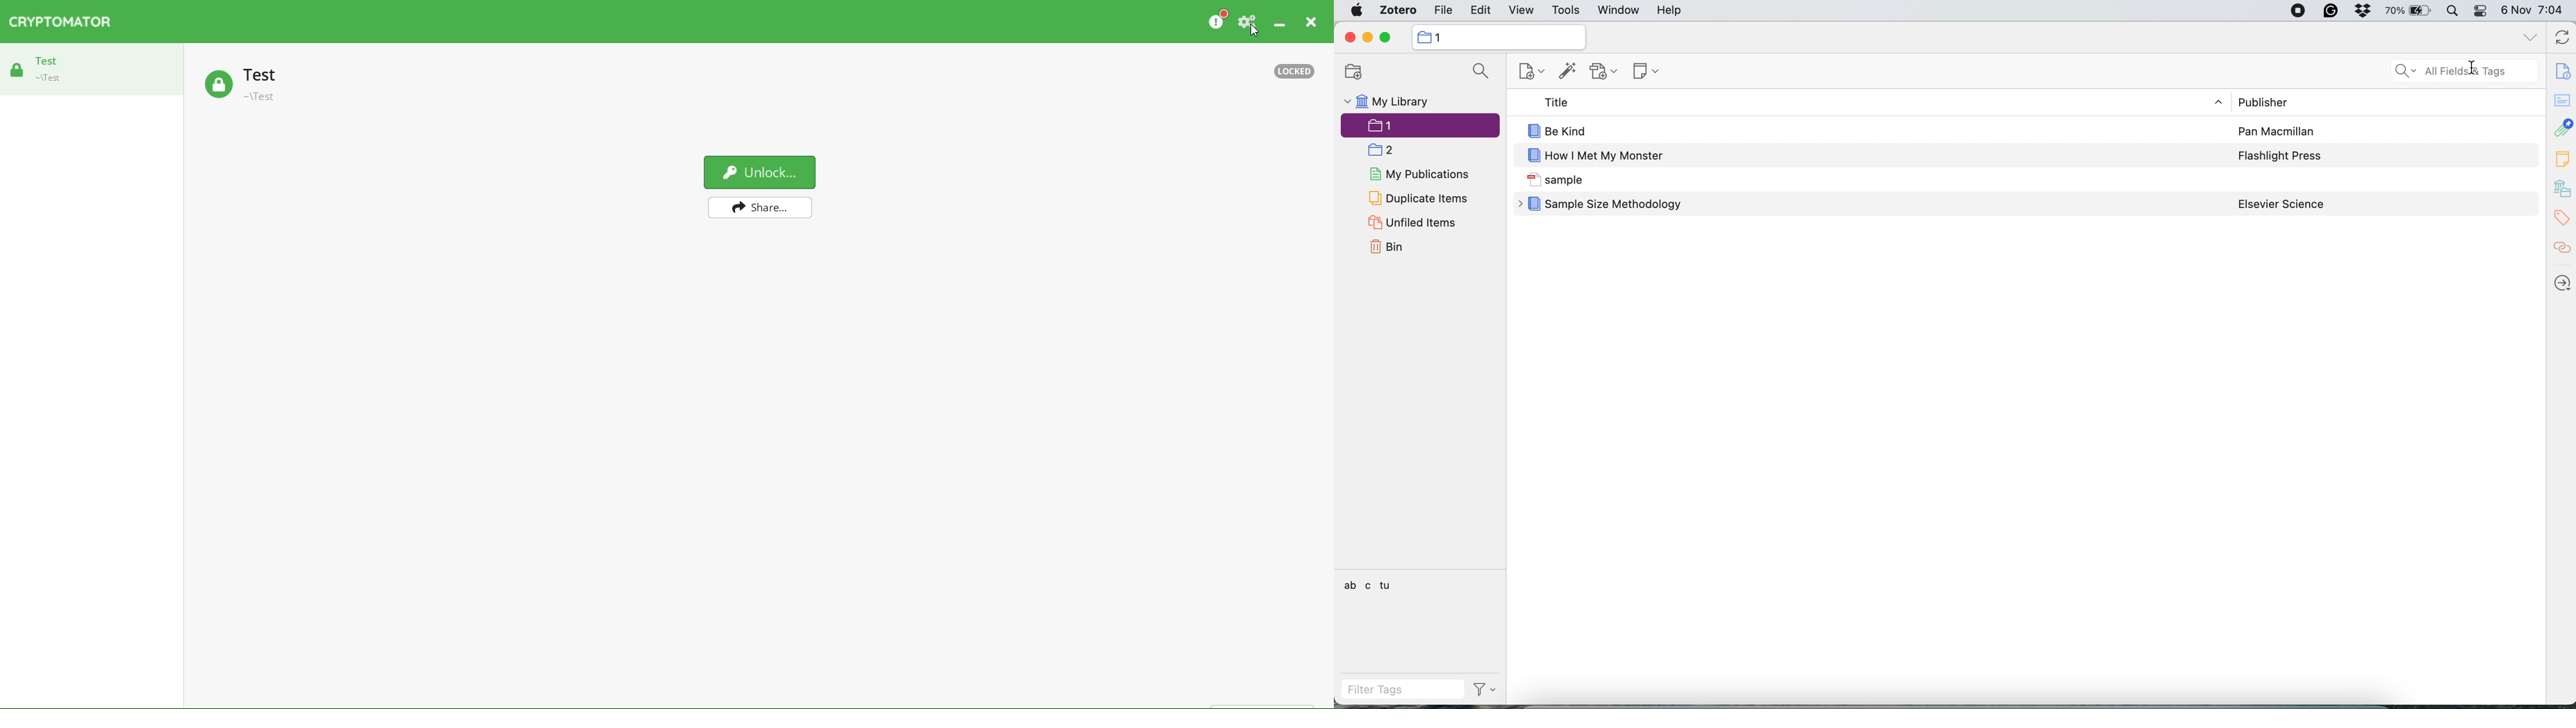 Image resolution: width=2576 pixels, height=728 pixels. What do you see at coordinates (2456, 12) in the screenshot?
I see `spotlight search` at bounding box center [2456, 12].